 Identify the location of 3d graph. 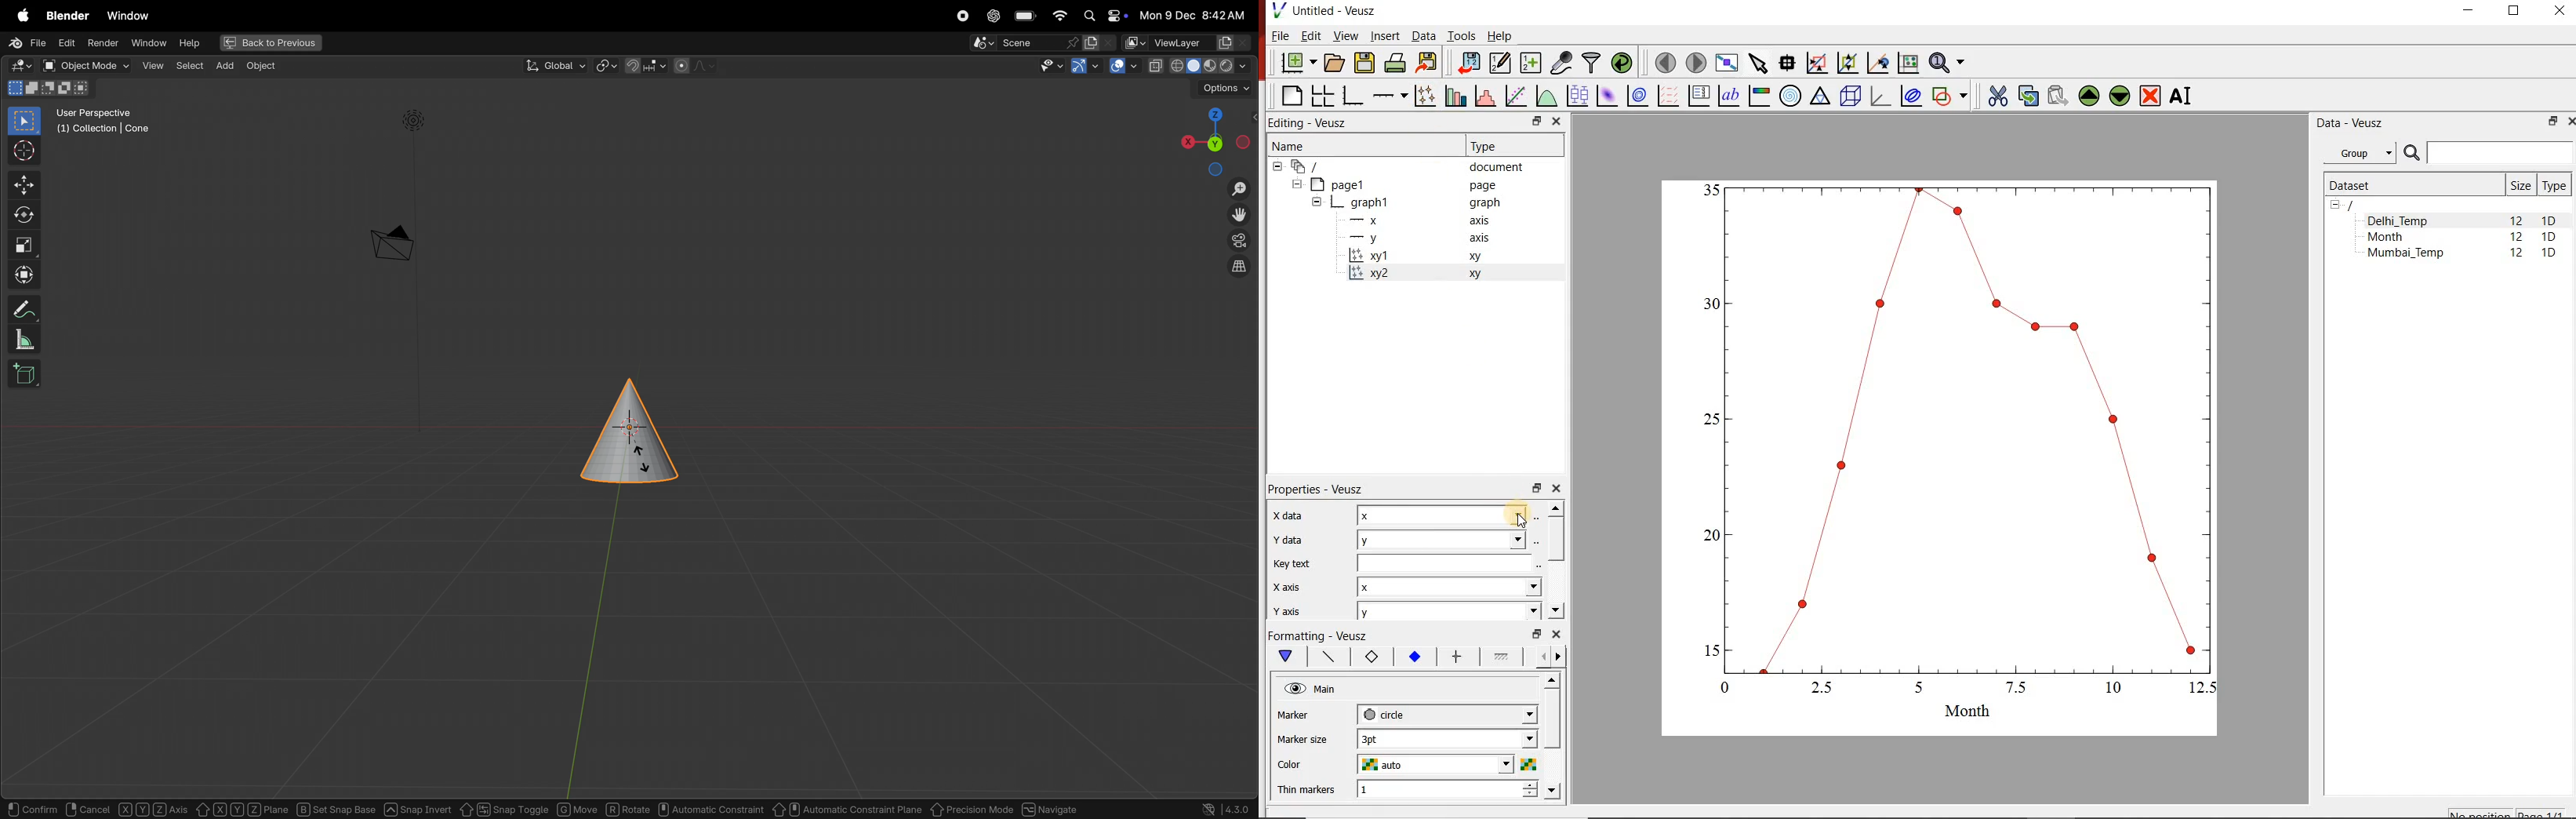
(1878, 96).